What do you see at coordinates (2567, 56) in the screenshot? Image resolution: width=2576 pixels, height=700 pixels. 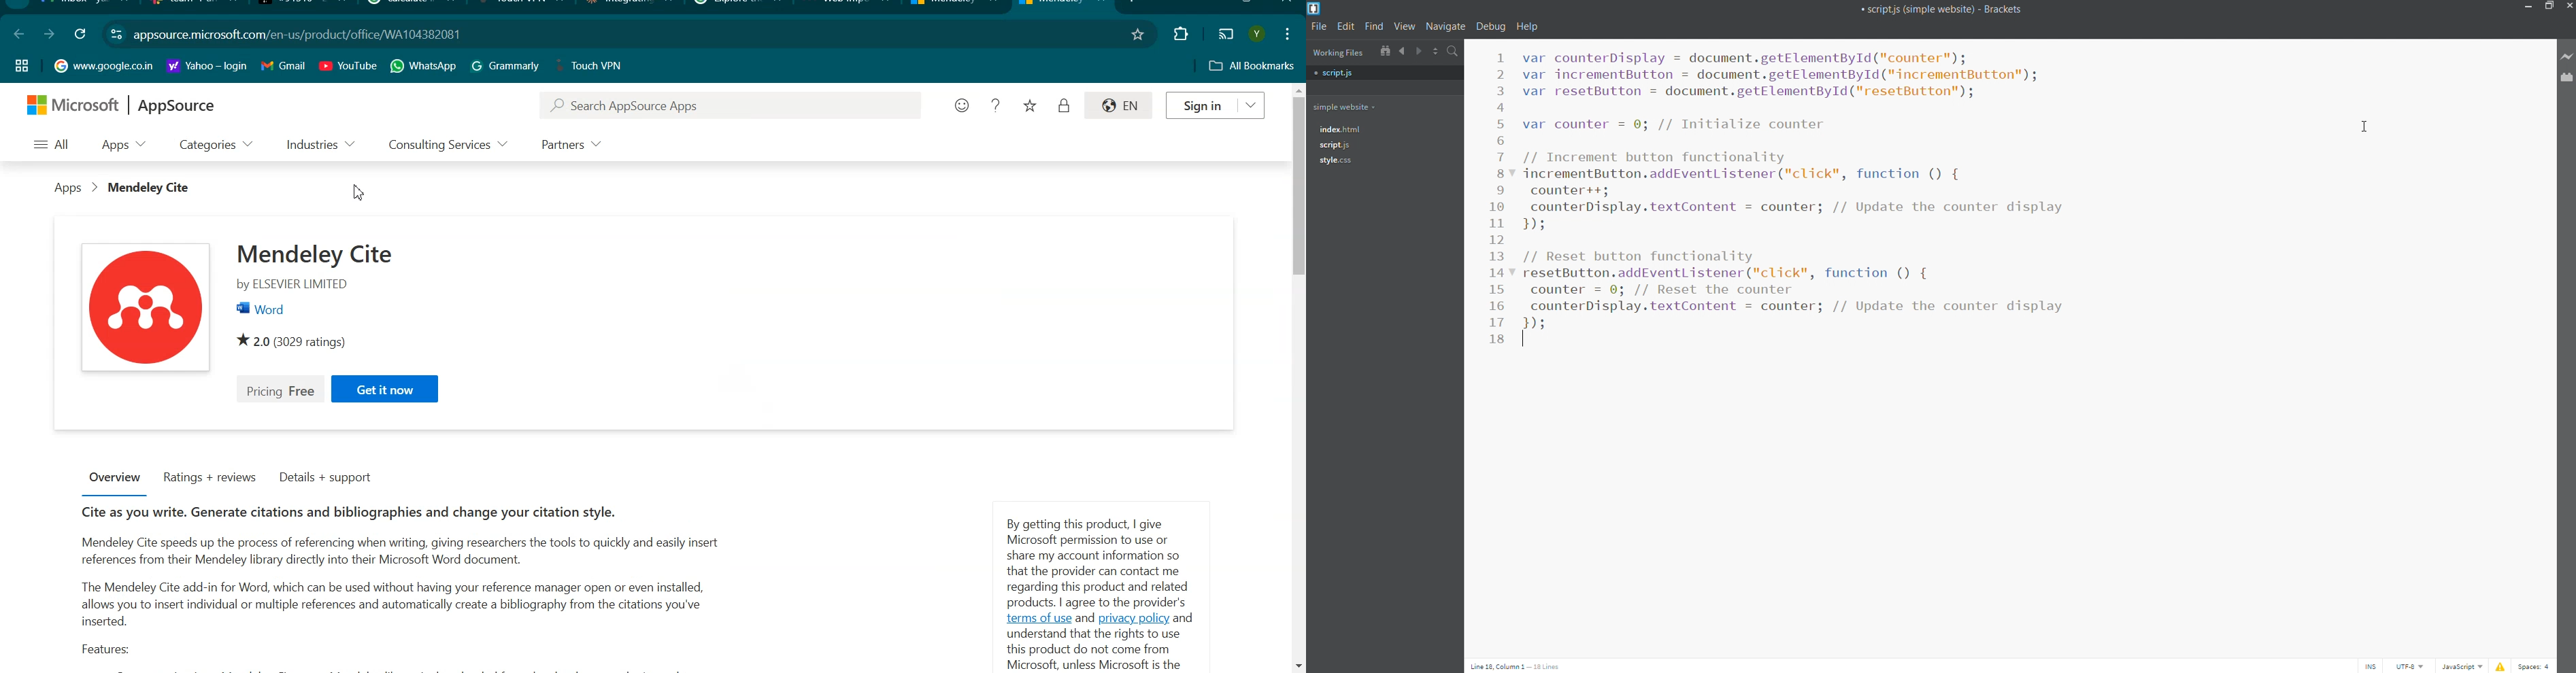 I see `live preview` at bounding box center [2567, 56].